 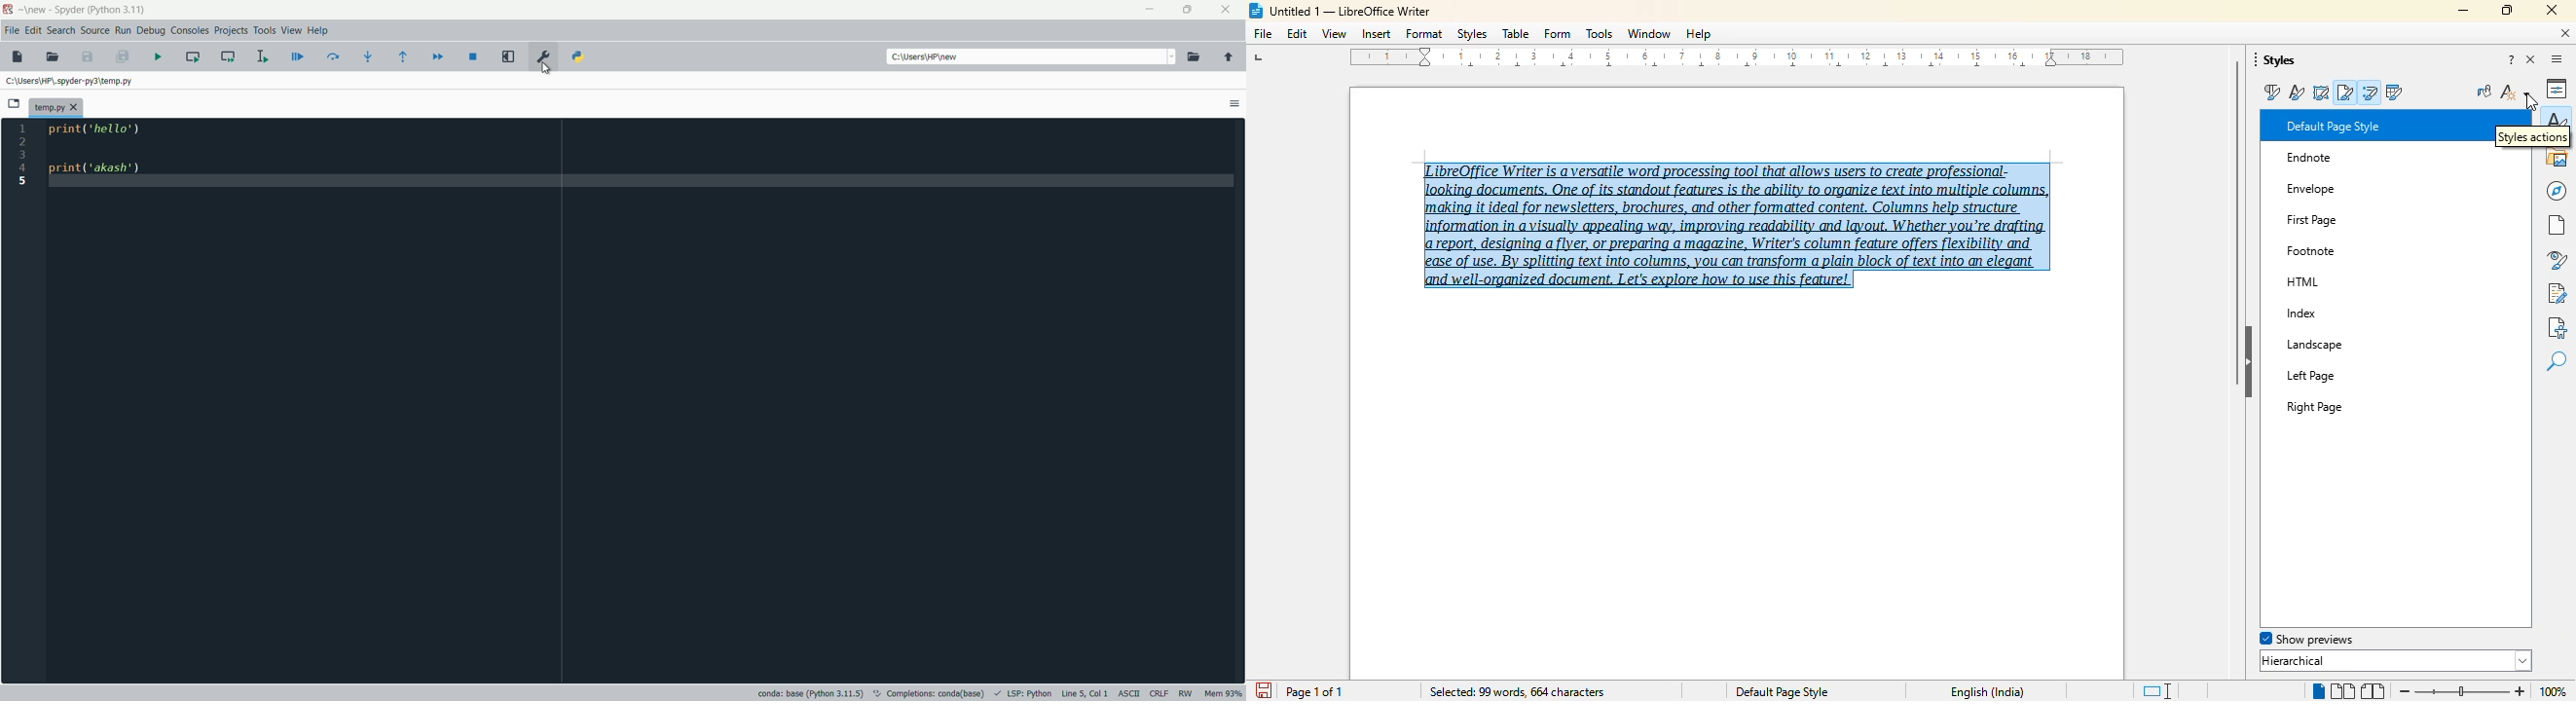 What do you see at coordinates (193, 56) in the screenshot?
I see `run current cell` at bounding box center [193, 56].